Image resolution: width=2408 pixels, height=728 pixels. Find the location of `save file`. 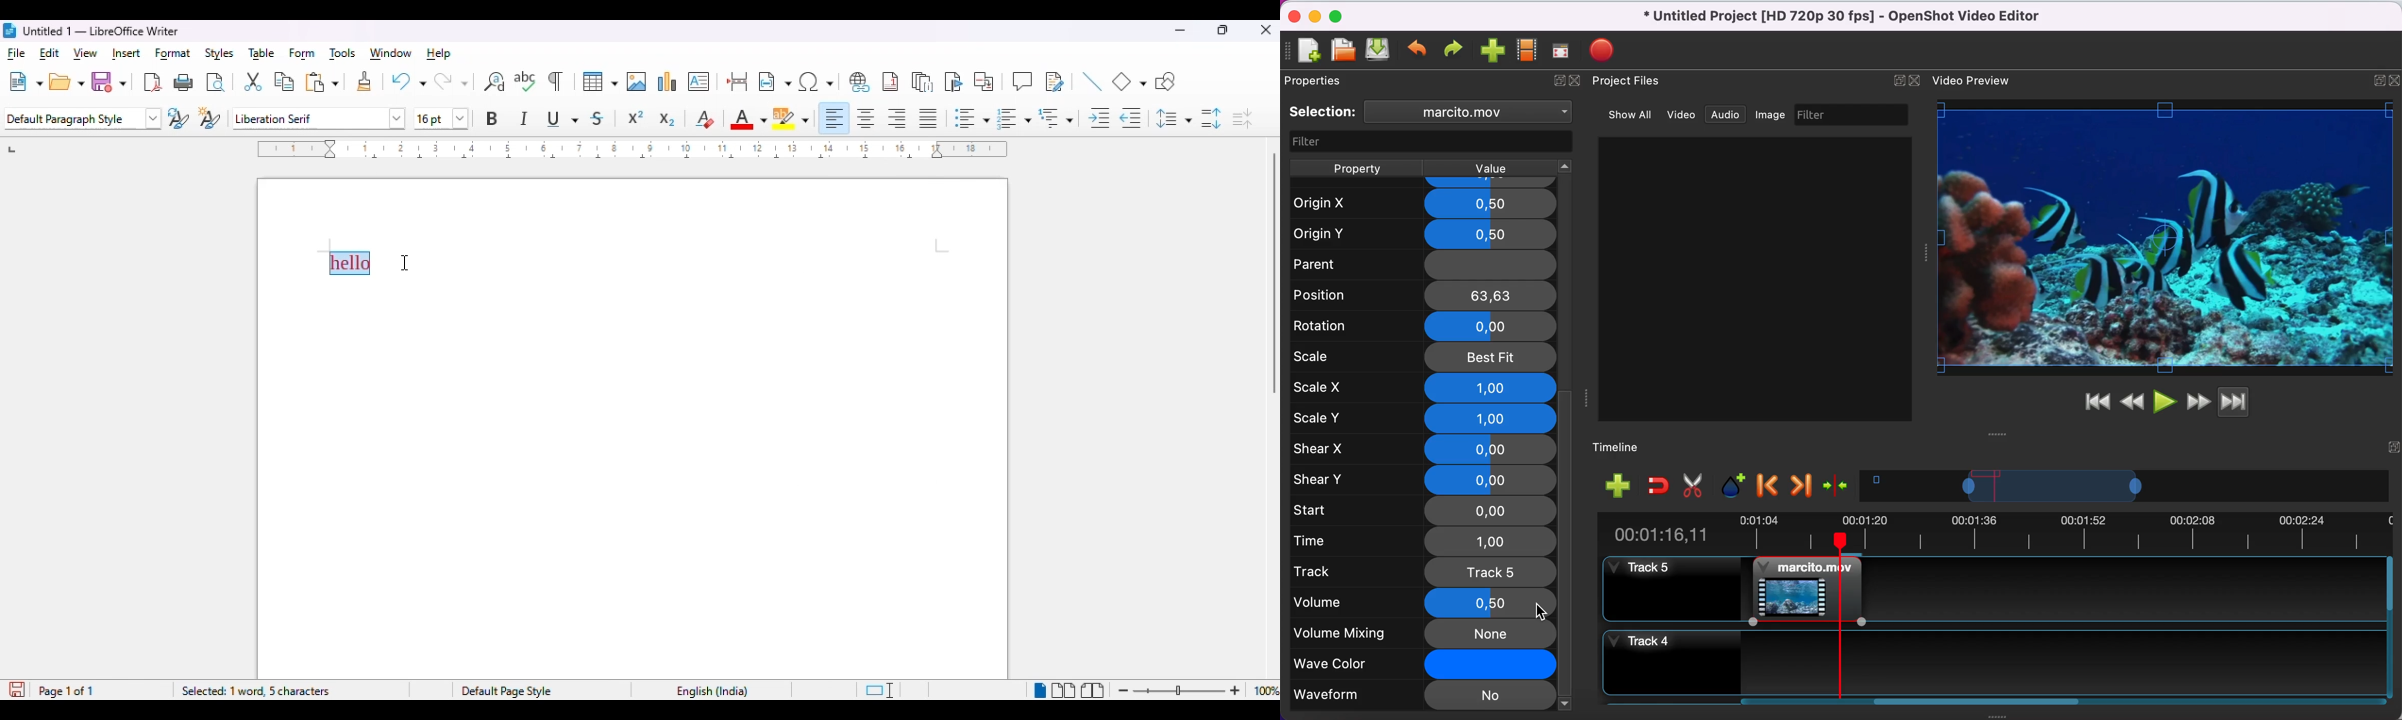

save file is located at coordinates (1379, 52).